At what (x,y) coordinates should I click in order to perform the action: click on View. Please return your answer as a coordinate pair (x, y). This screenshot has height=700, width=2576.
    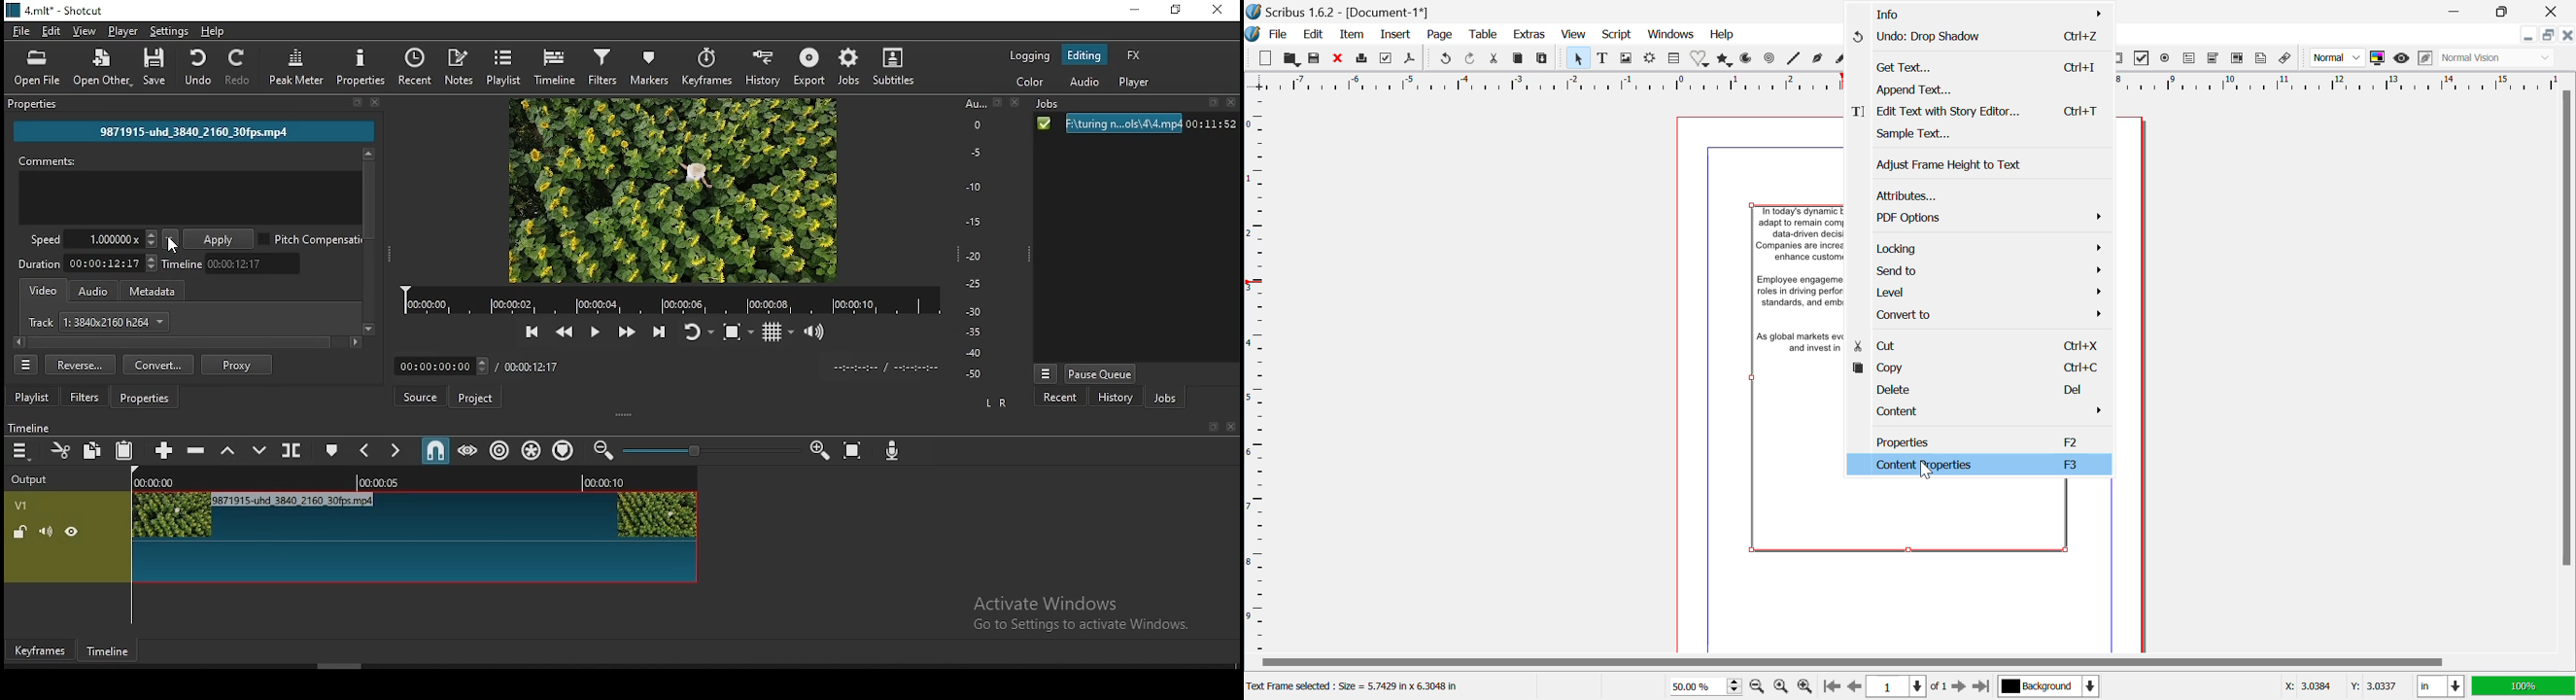
    Looking at the image, I should click on (1572, 35).